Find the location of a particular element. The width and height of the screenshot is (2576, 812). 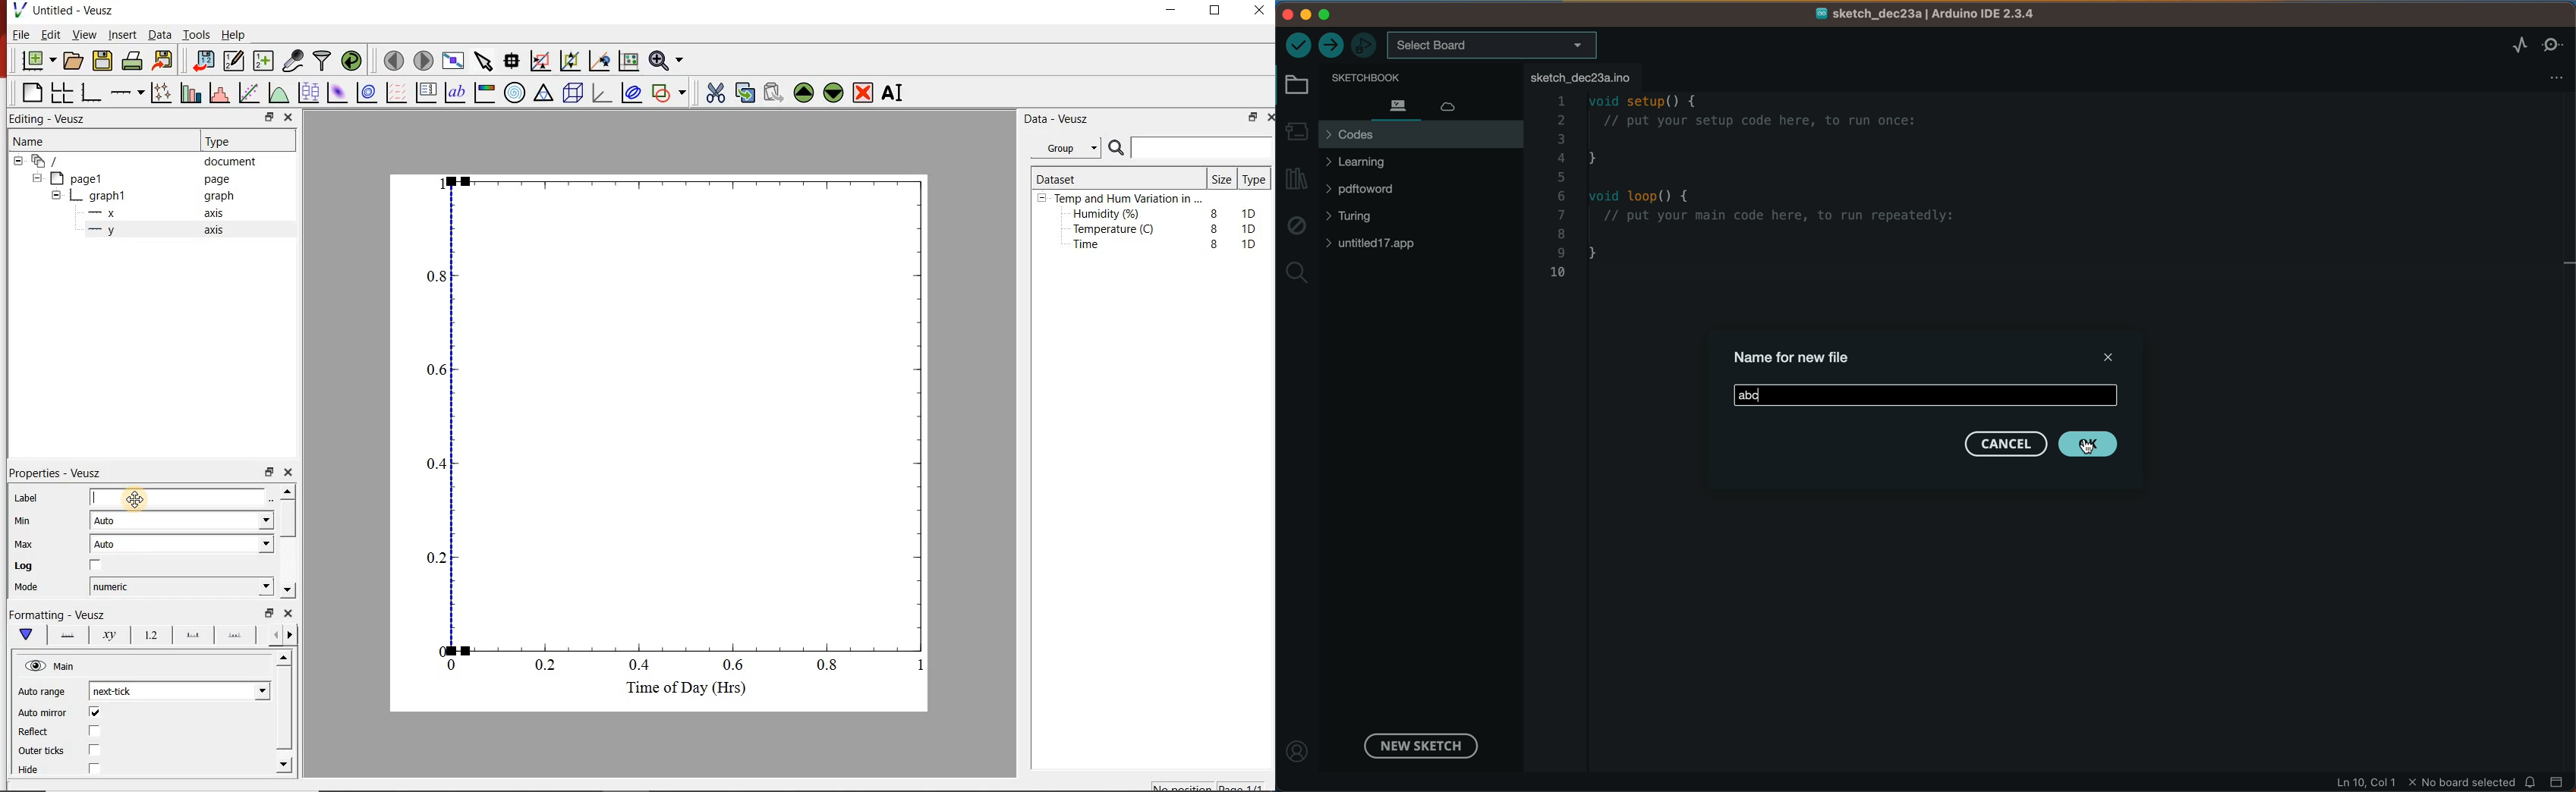

restore down is located at coordinates (268, 473).